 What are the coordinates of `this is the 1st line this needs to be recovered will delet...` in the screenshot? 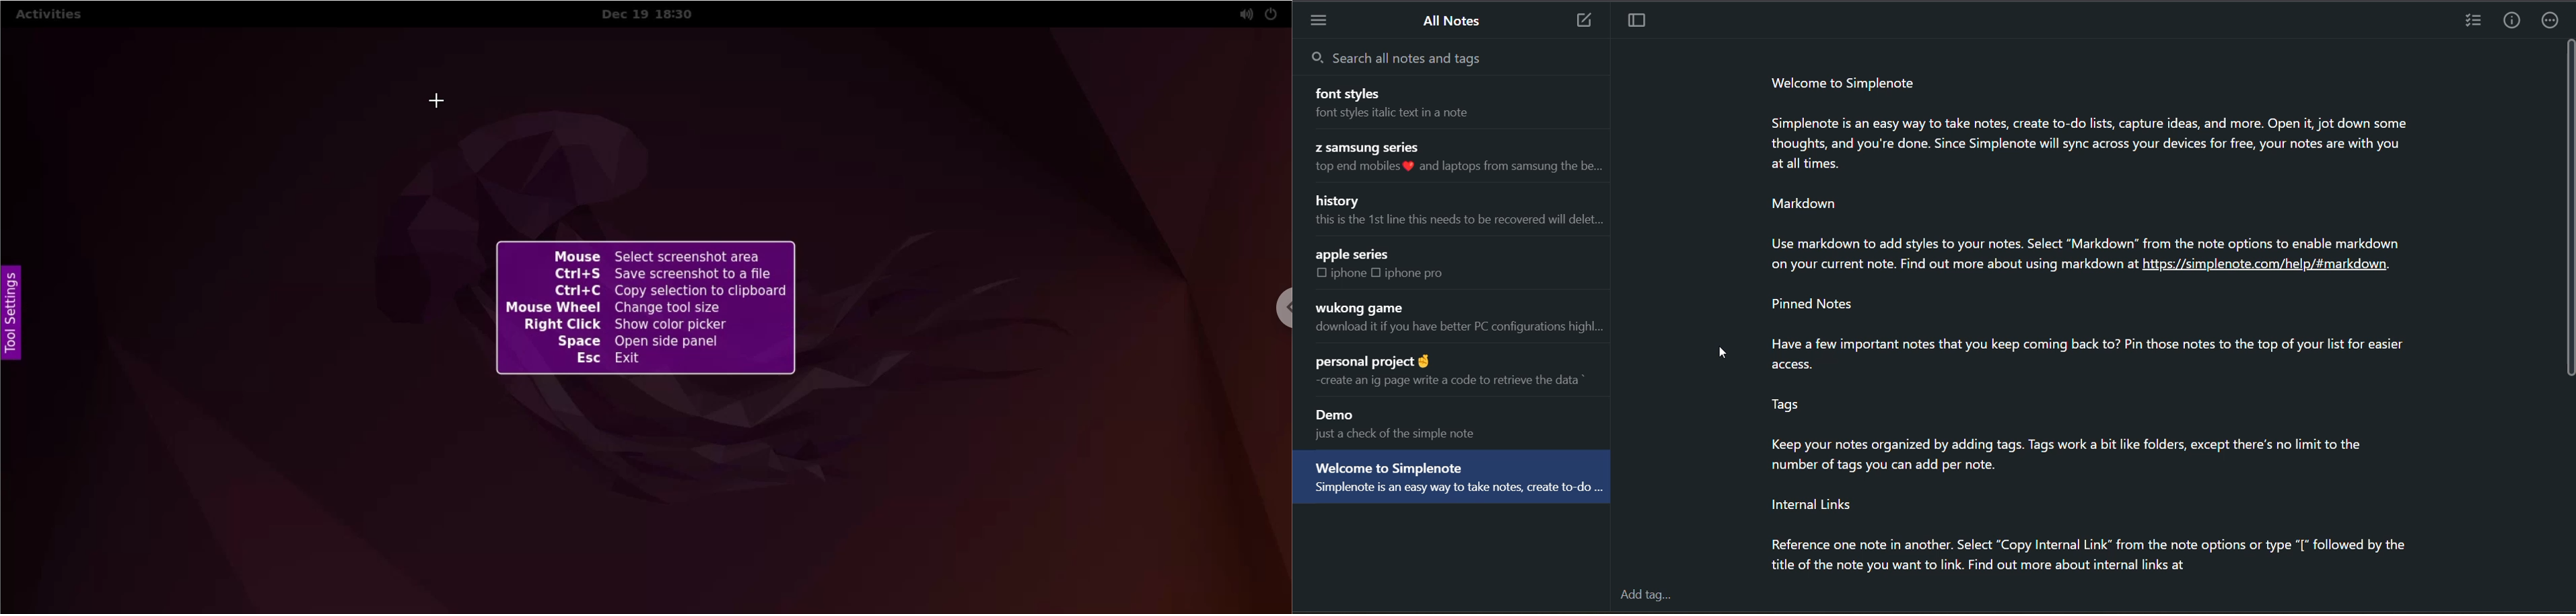 It's located at (1455, 222).